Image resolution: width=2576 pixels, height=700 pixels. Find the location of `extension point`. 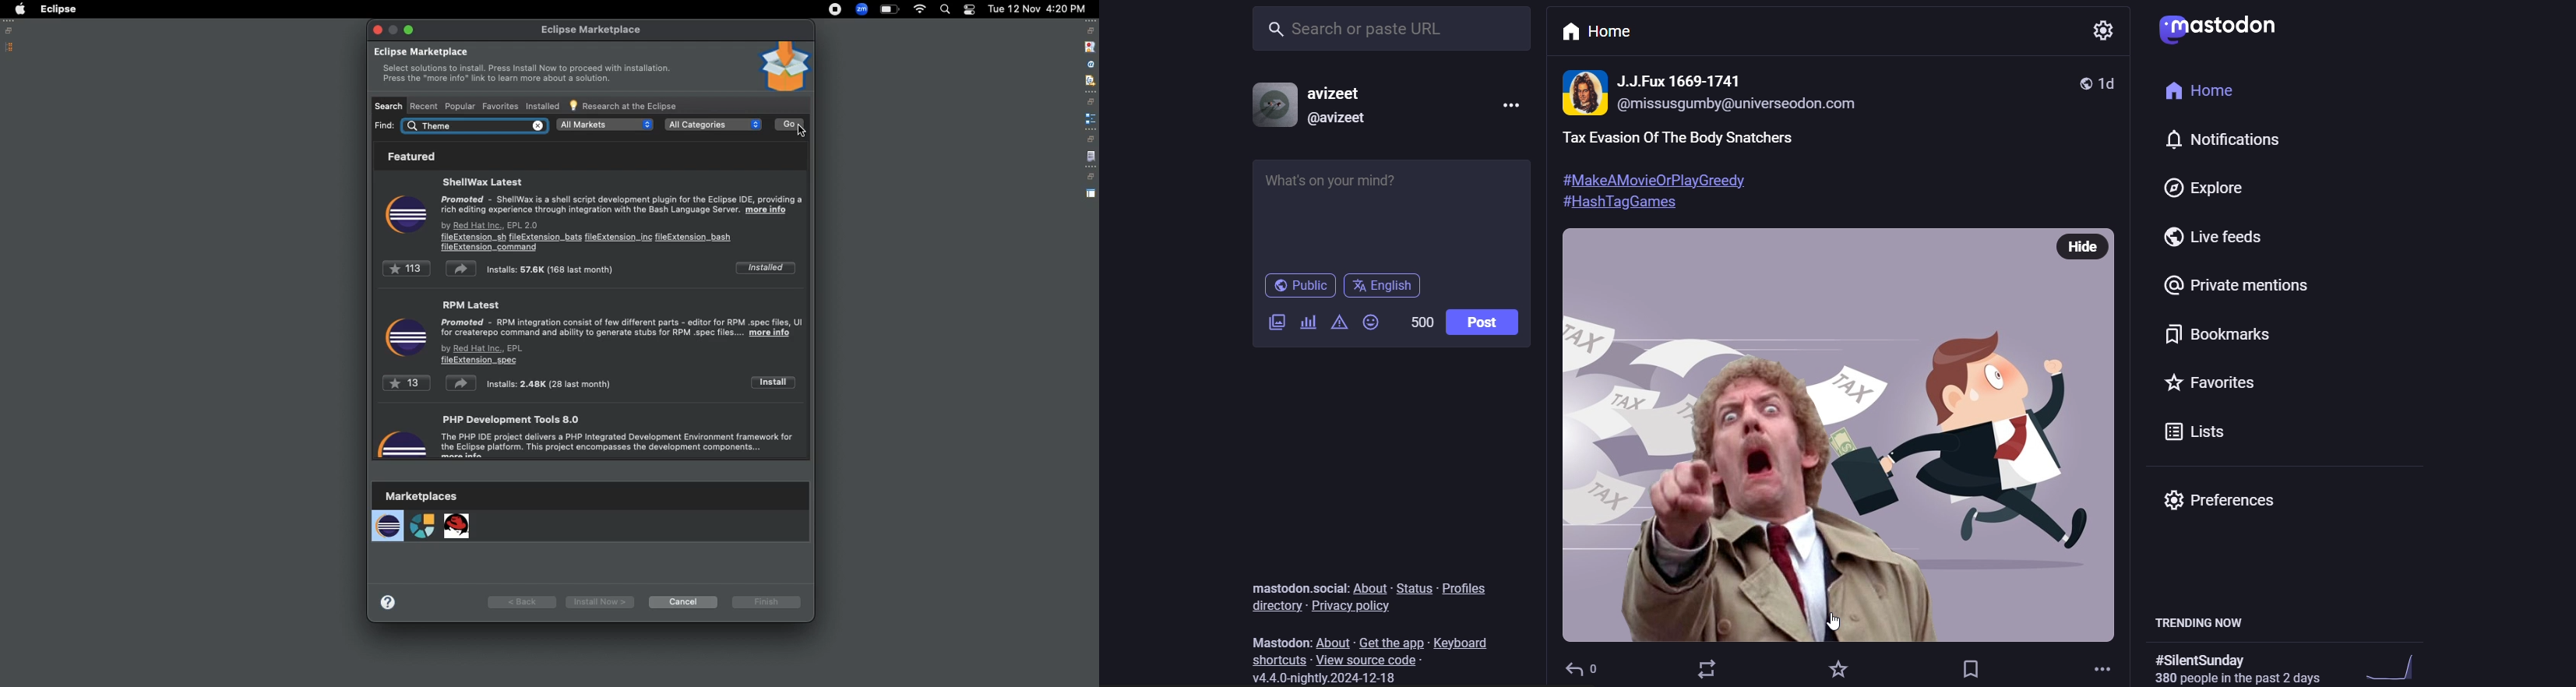

extension point is located at coordinates (1090, 118).